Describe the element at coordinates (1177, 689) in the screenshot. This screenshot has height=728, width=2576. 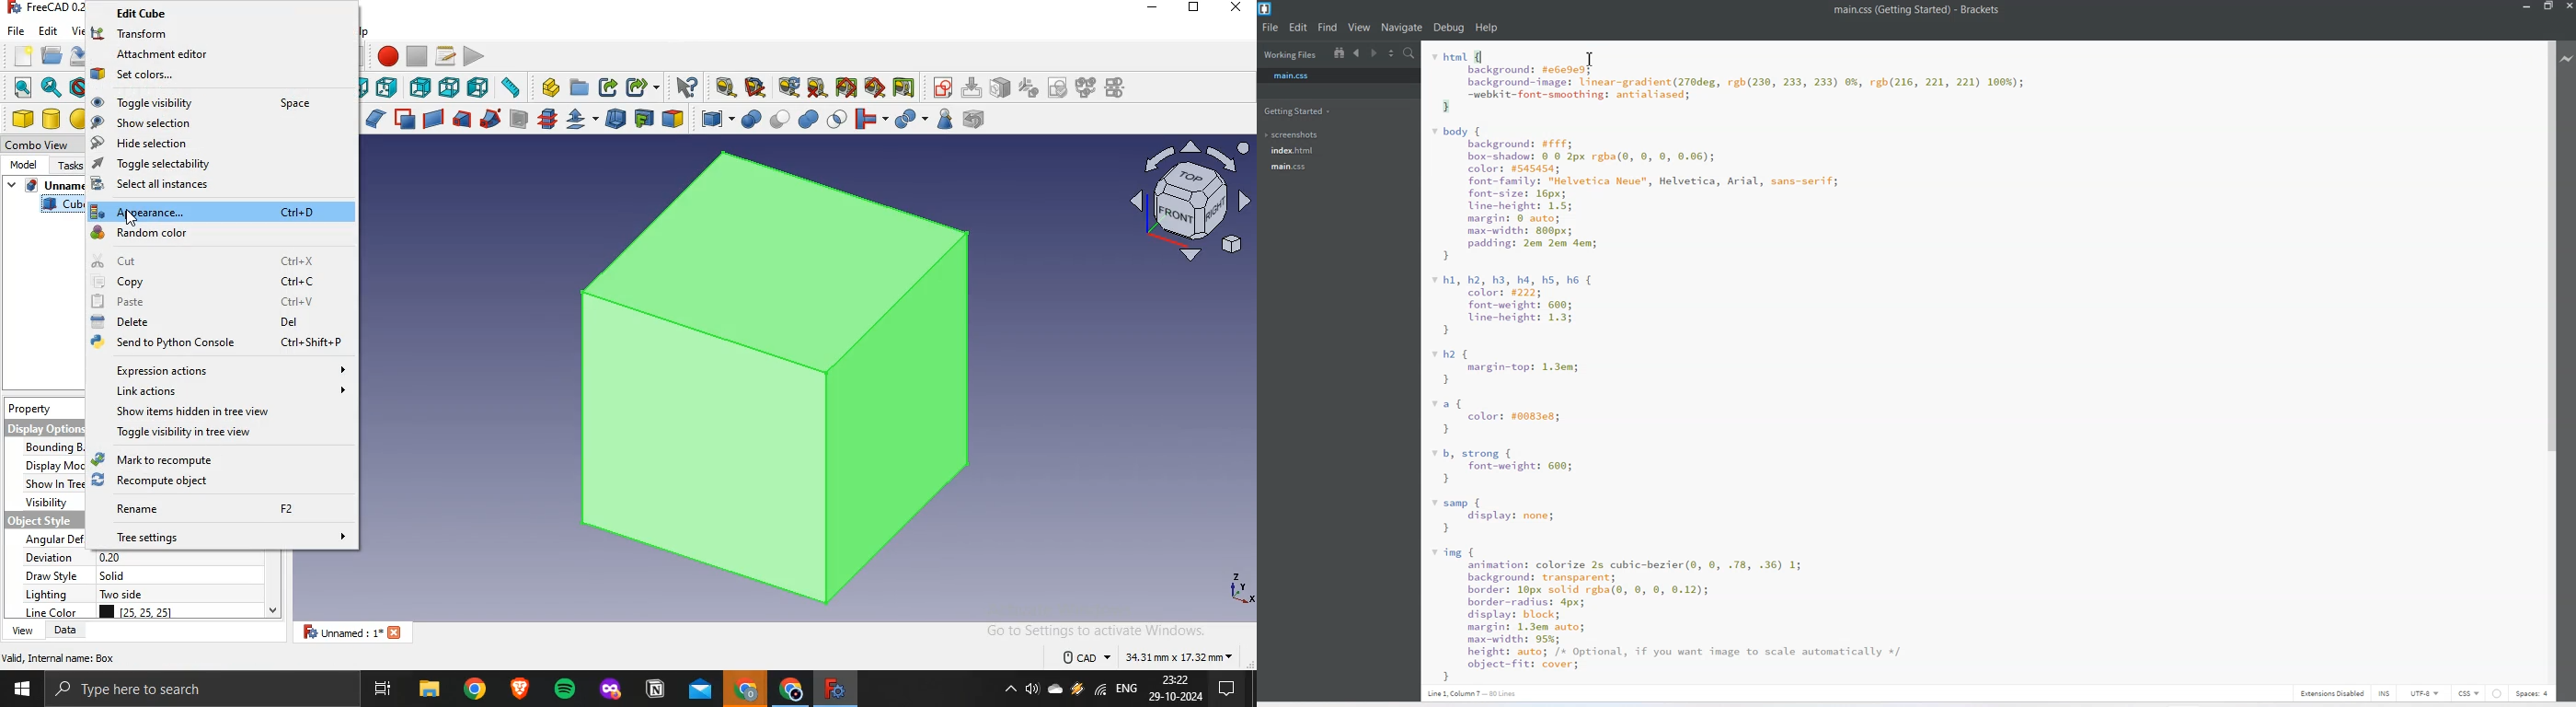
I see `time and date` at that location.